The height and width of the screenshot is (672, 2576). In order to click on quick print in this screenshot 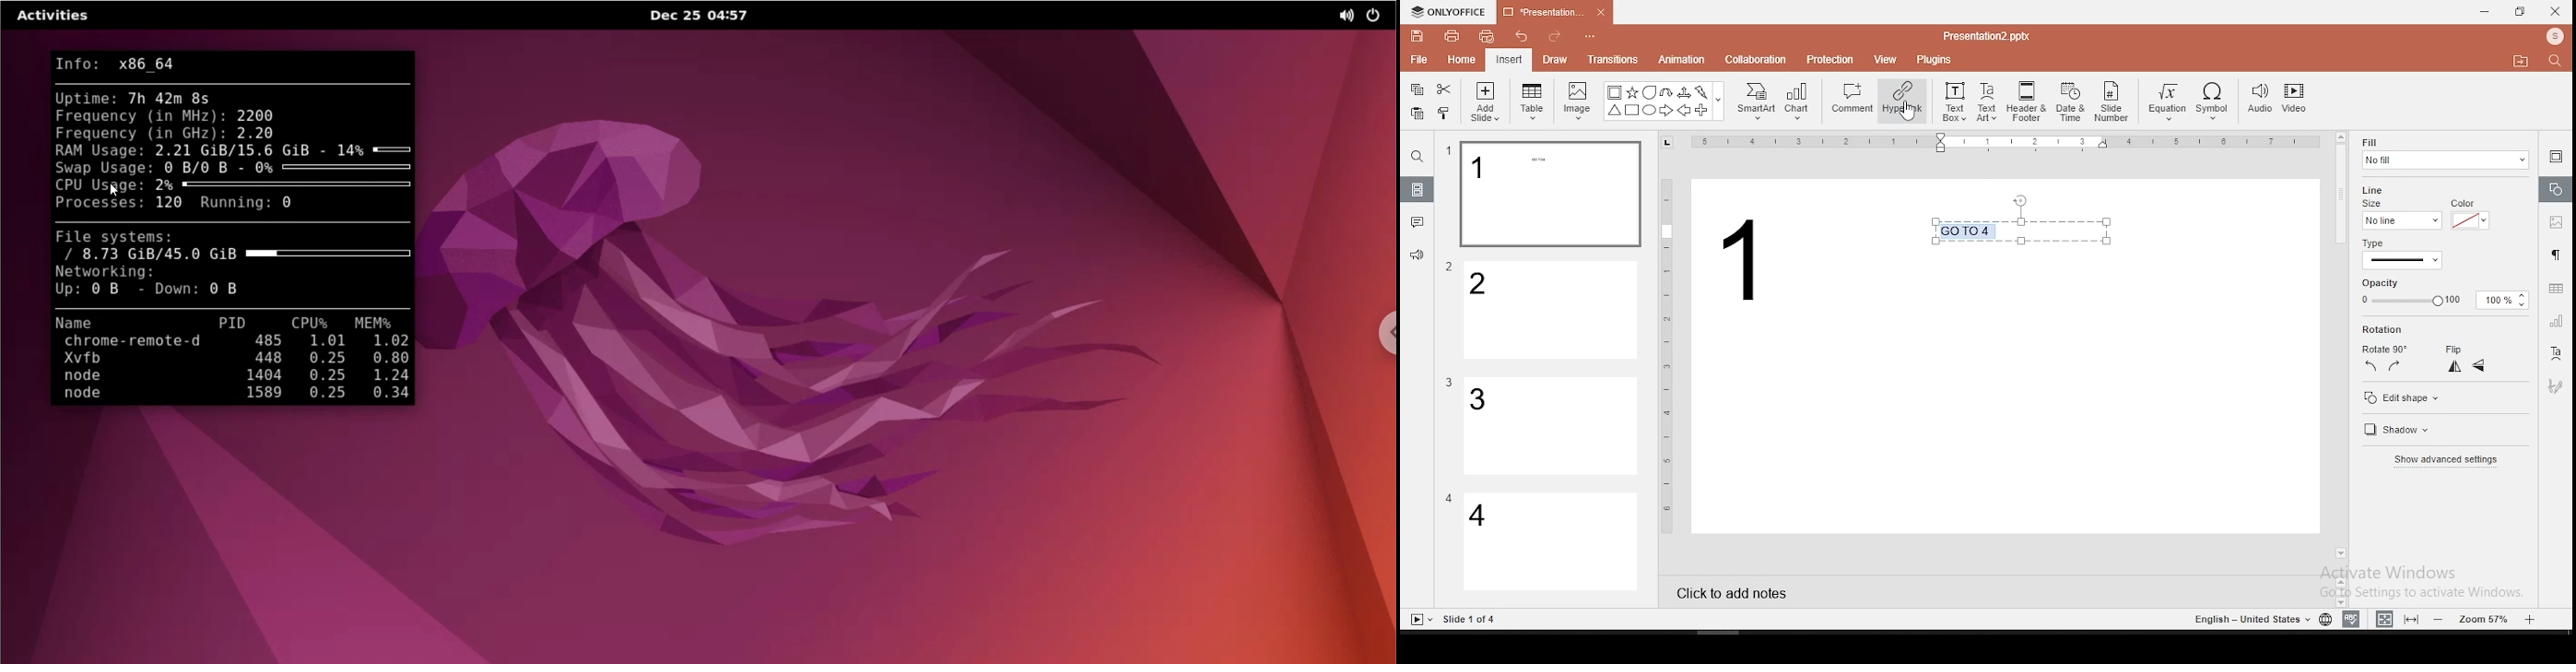, I will do `click(1487, 36)`.